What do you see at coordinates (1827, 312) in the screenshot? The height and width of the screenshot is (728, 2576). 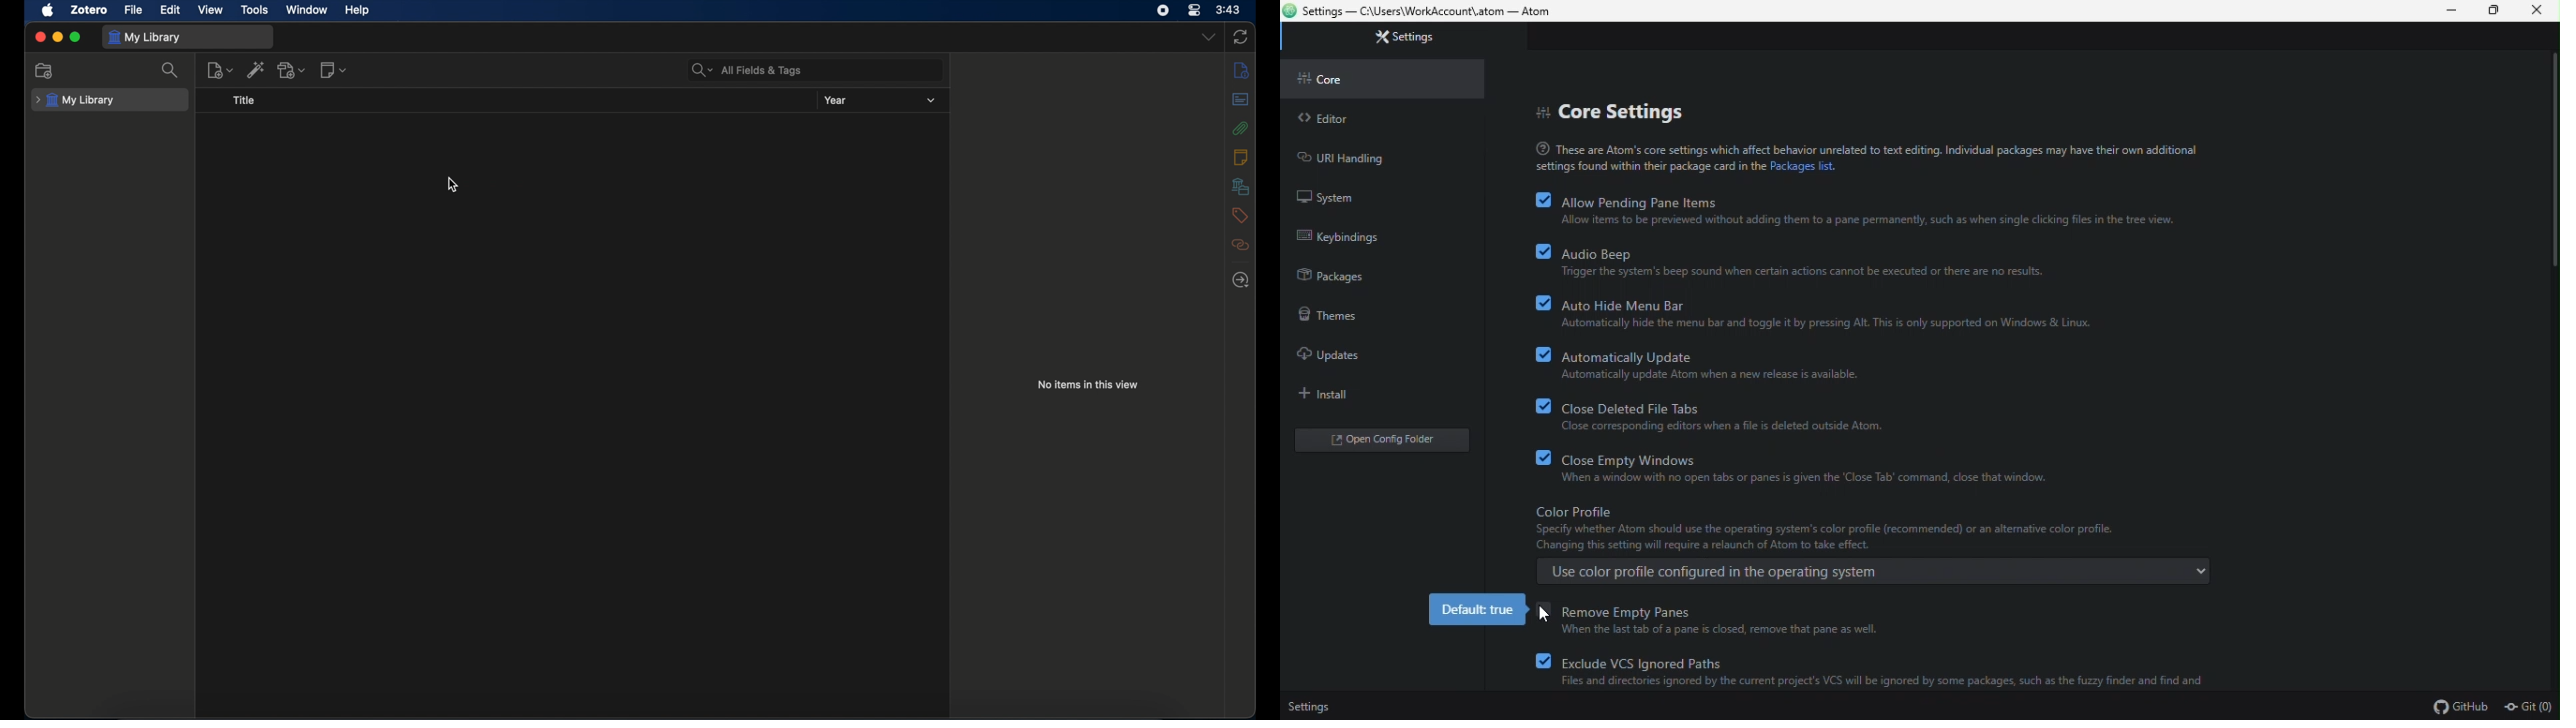 I see `auto hide menu bar` at bounding box center [1827, 312].